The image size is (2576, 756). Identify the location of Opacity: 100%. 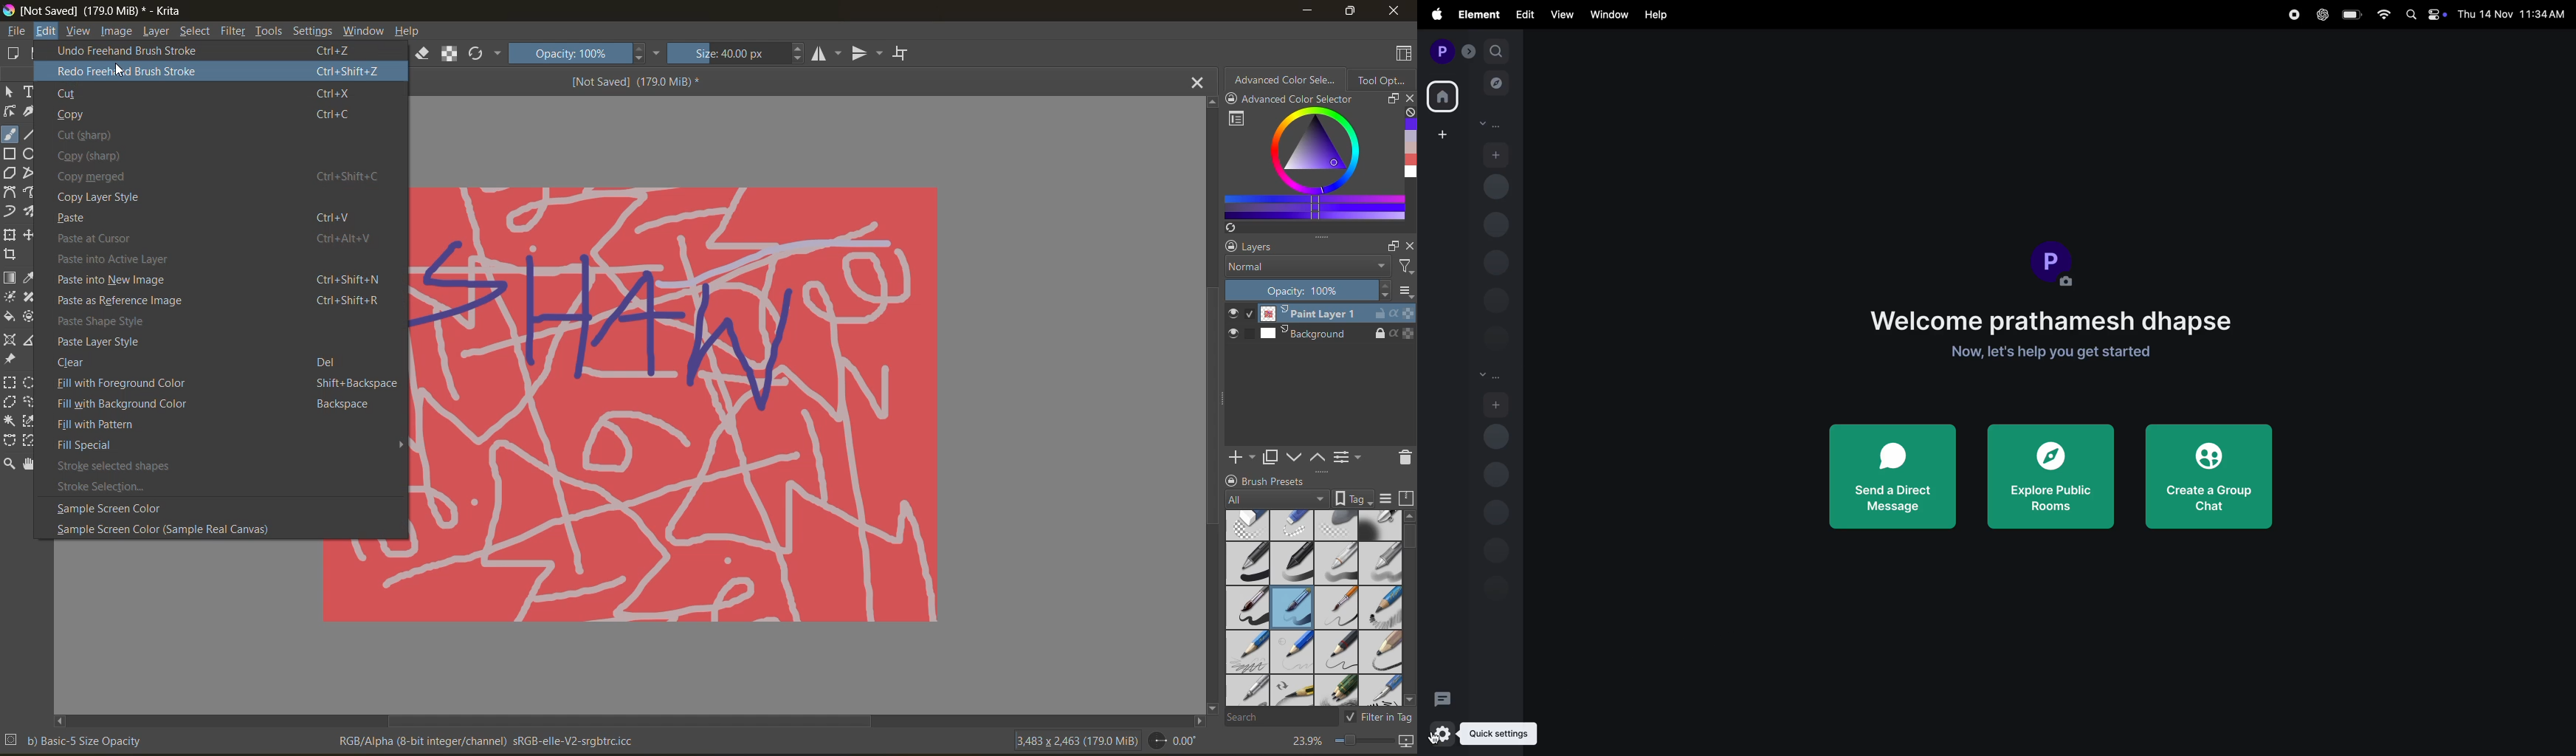
(585, 54).